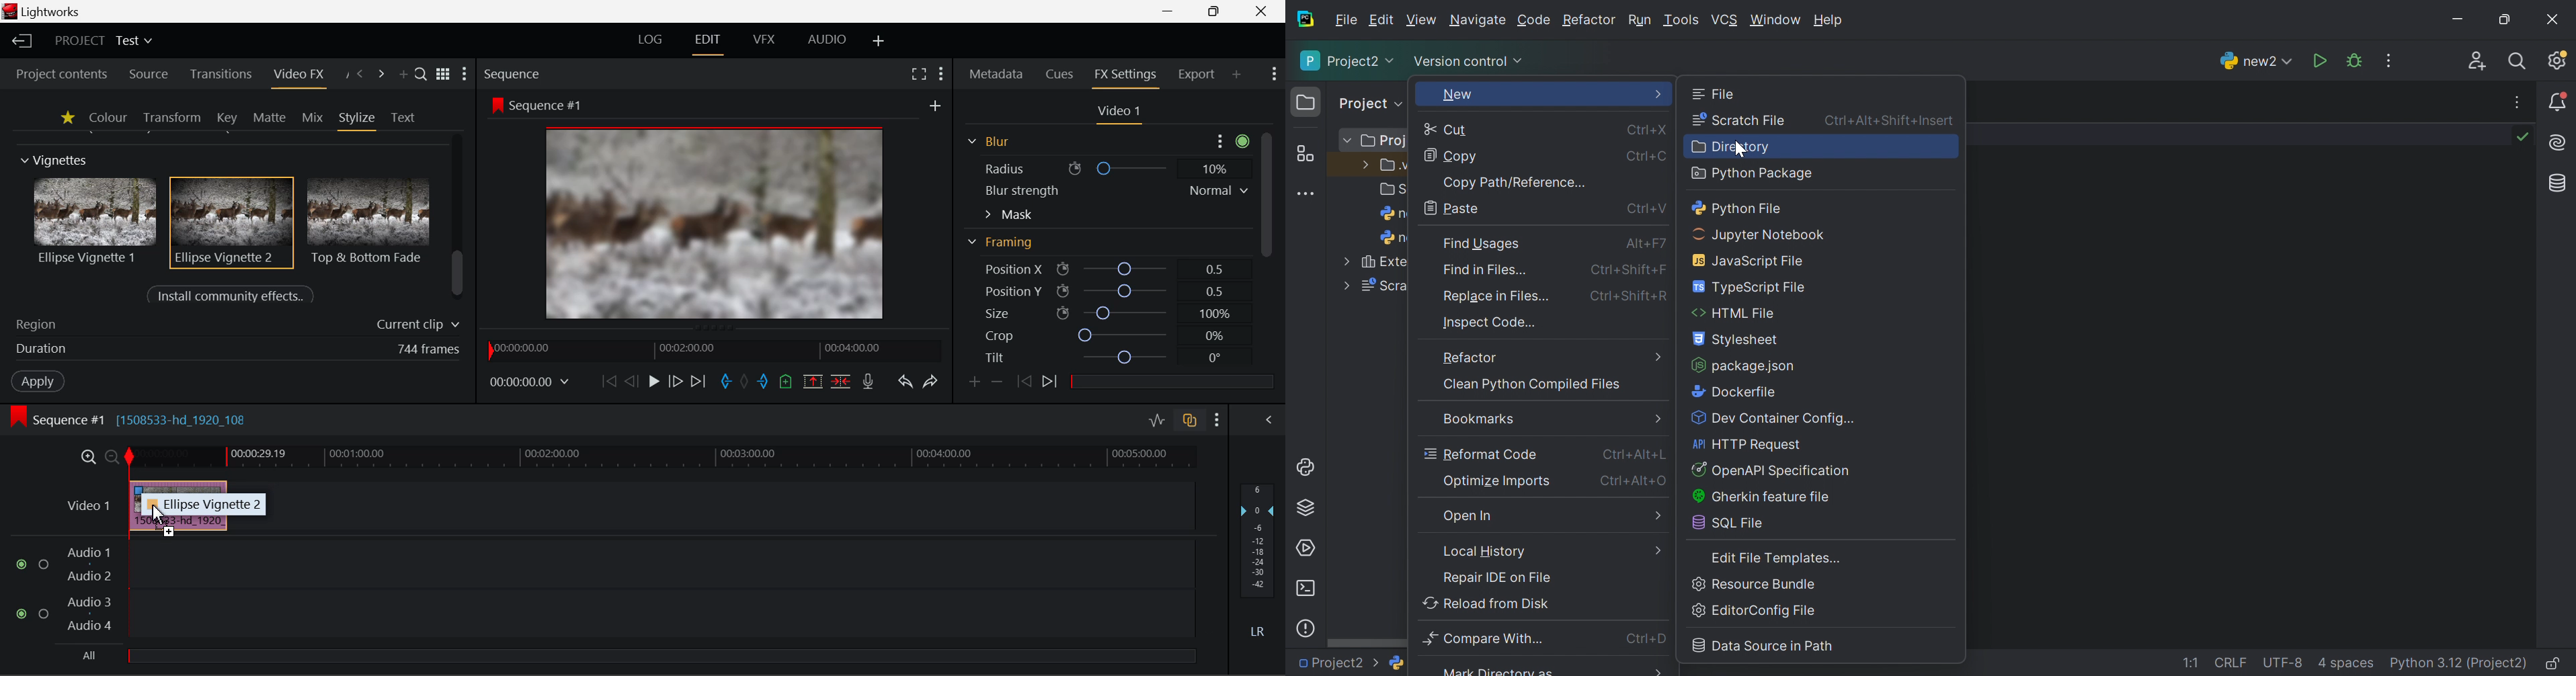  I want to click on Make file read-only, so click(2554, 663).